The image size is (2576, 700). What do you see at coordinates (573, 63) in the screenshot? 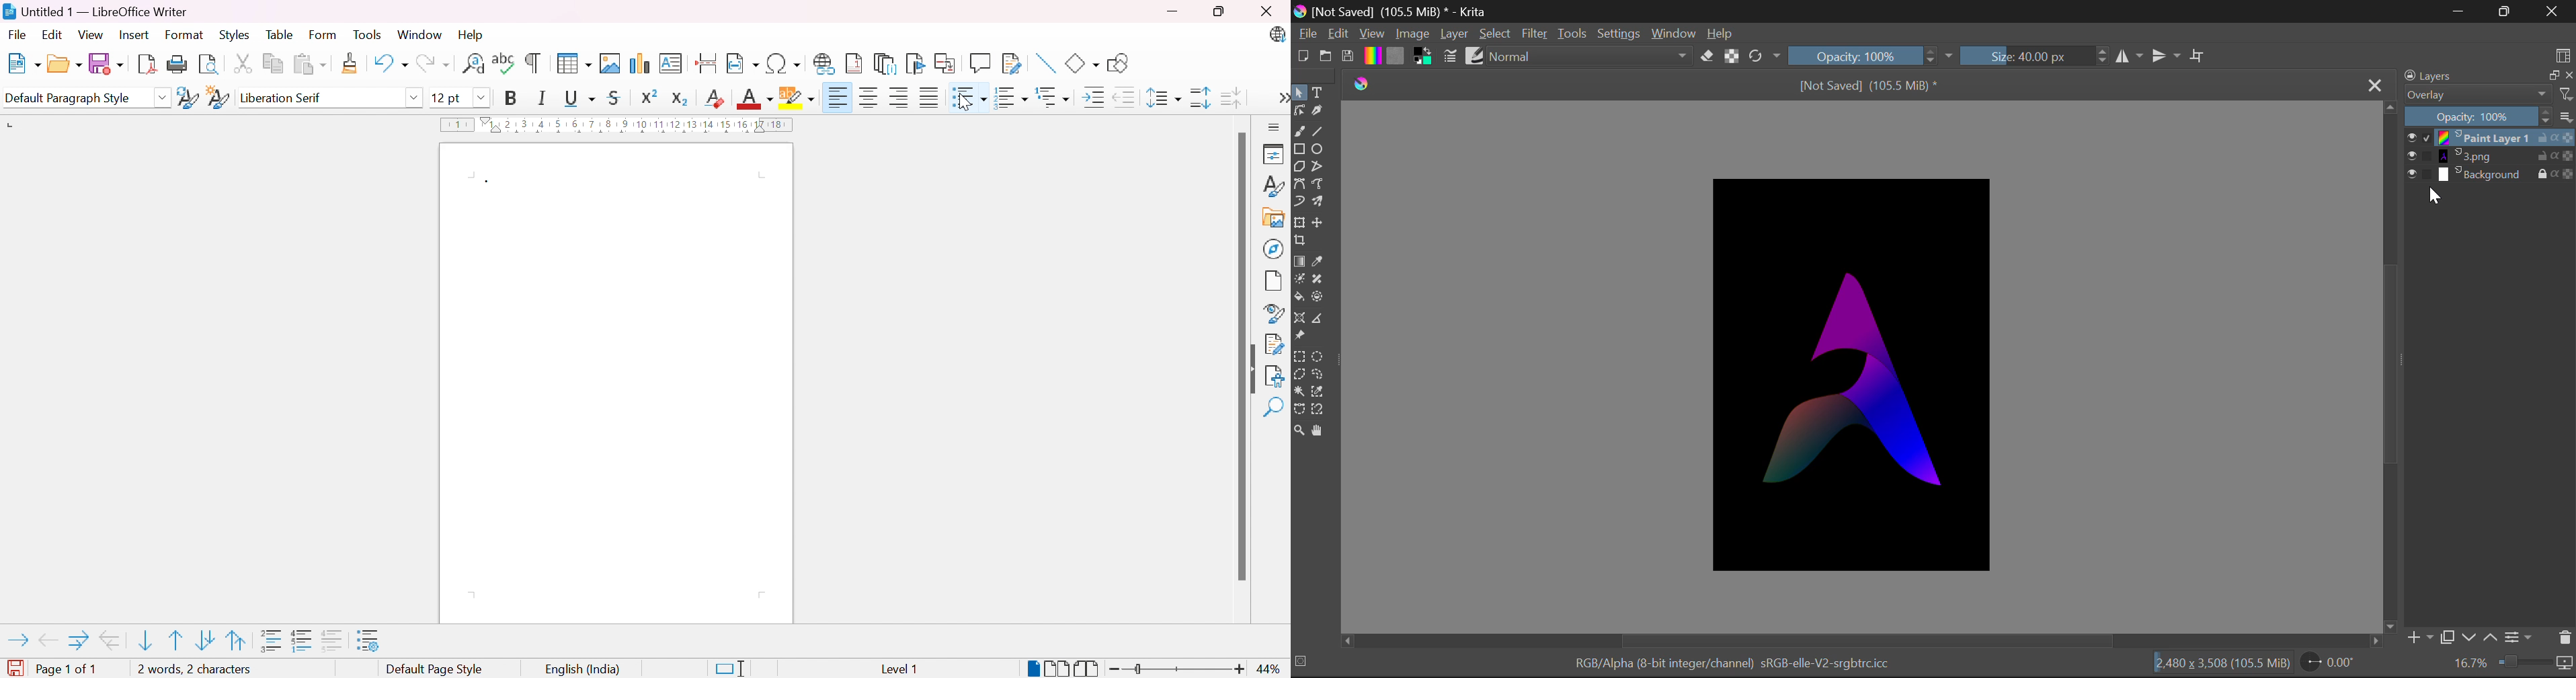
I see `Insert table` at bounding box center [573, 63].